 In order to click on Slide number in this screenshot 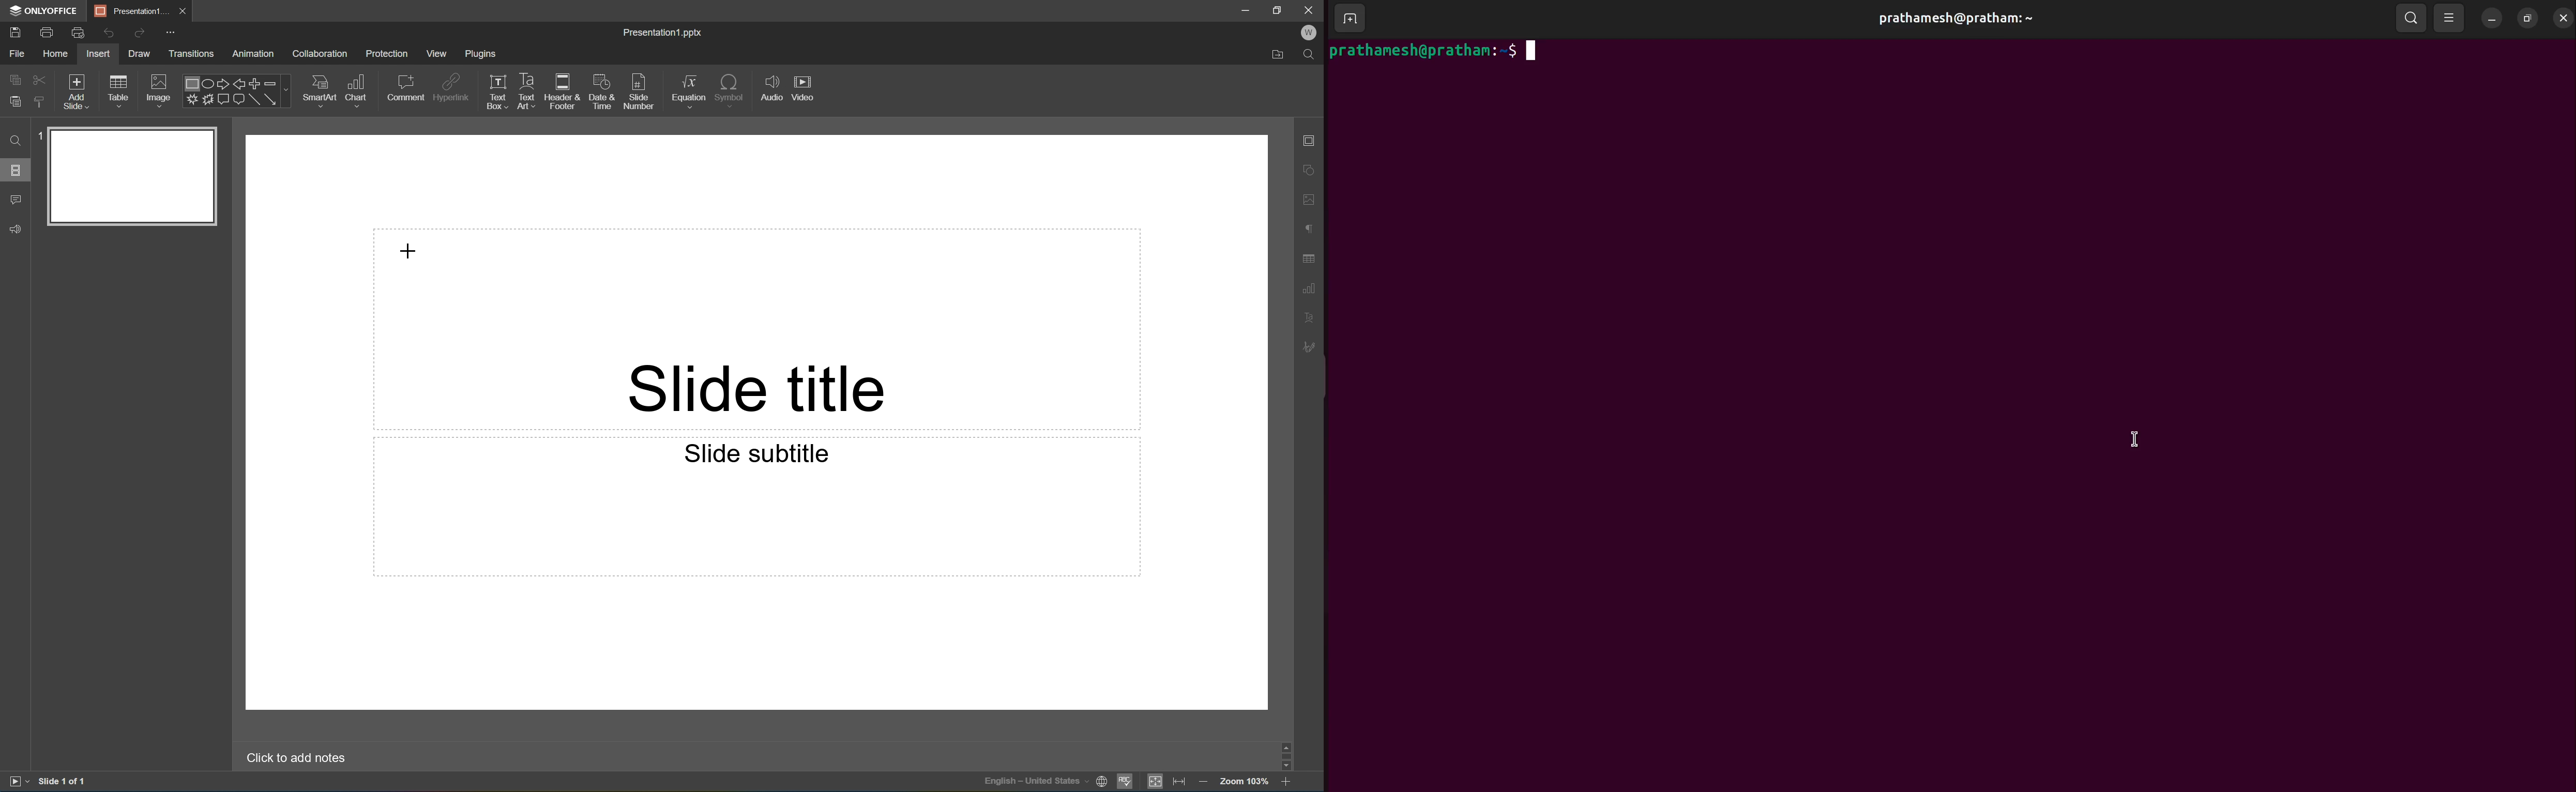, I will do `click(639, 88)`.